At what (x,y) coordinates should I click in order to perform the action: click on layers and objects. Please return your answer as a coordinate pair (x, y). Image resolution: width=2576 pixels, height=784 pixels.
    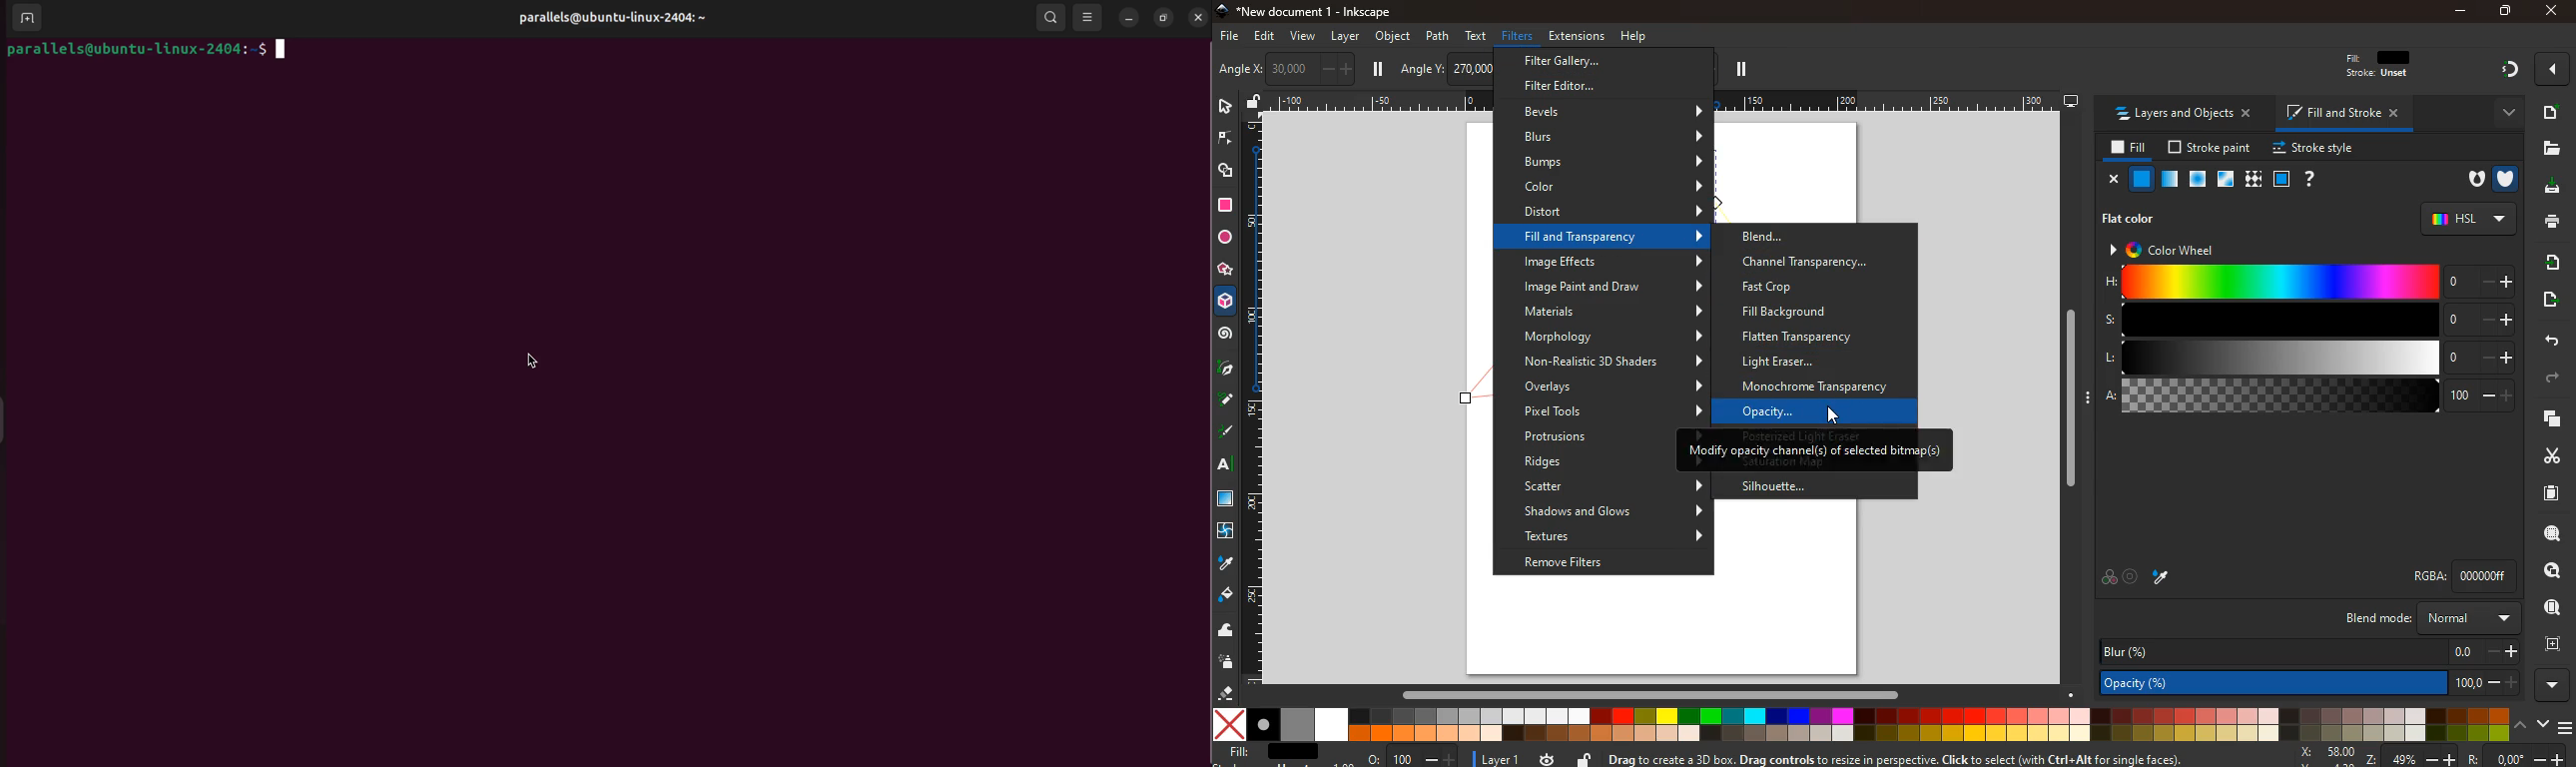
    Looking at the image, I should click on (2189, 115).